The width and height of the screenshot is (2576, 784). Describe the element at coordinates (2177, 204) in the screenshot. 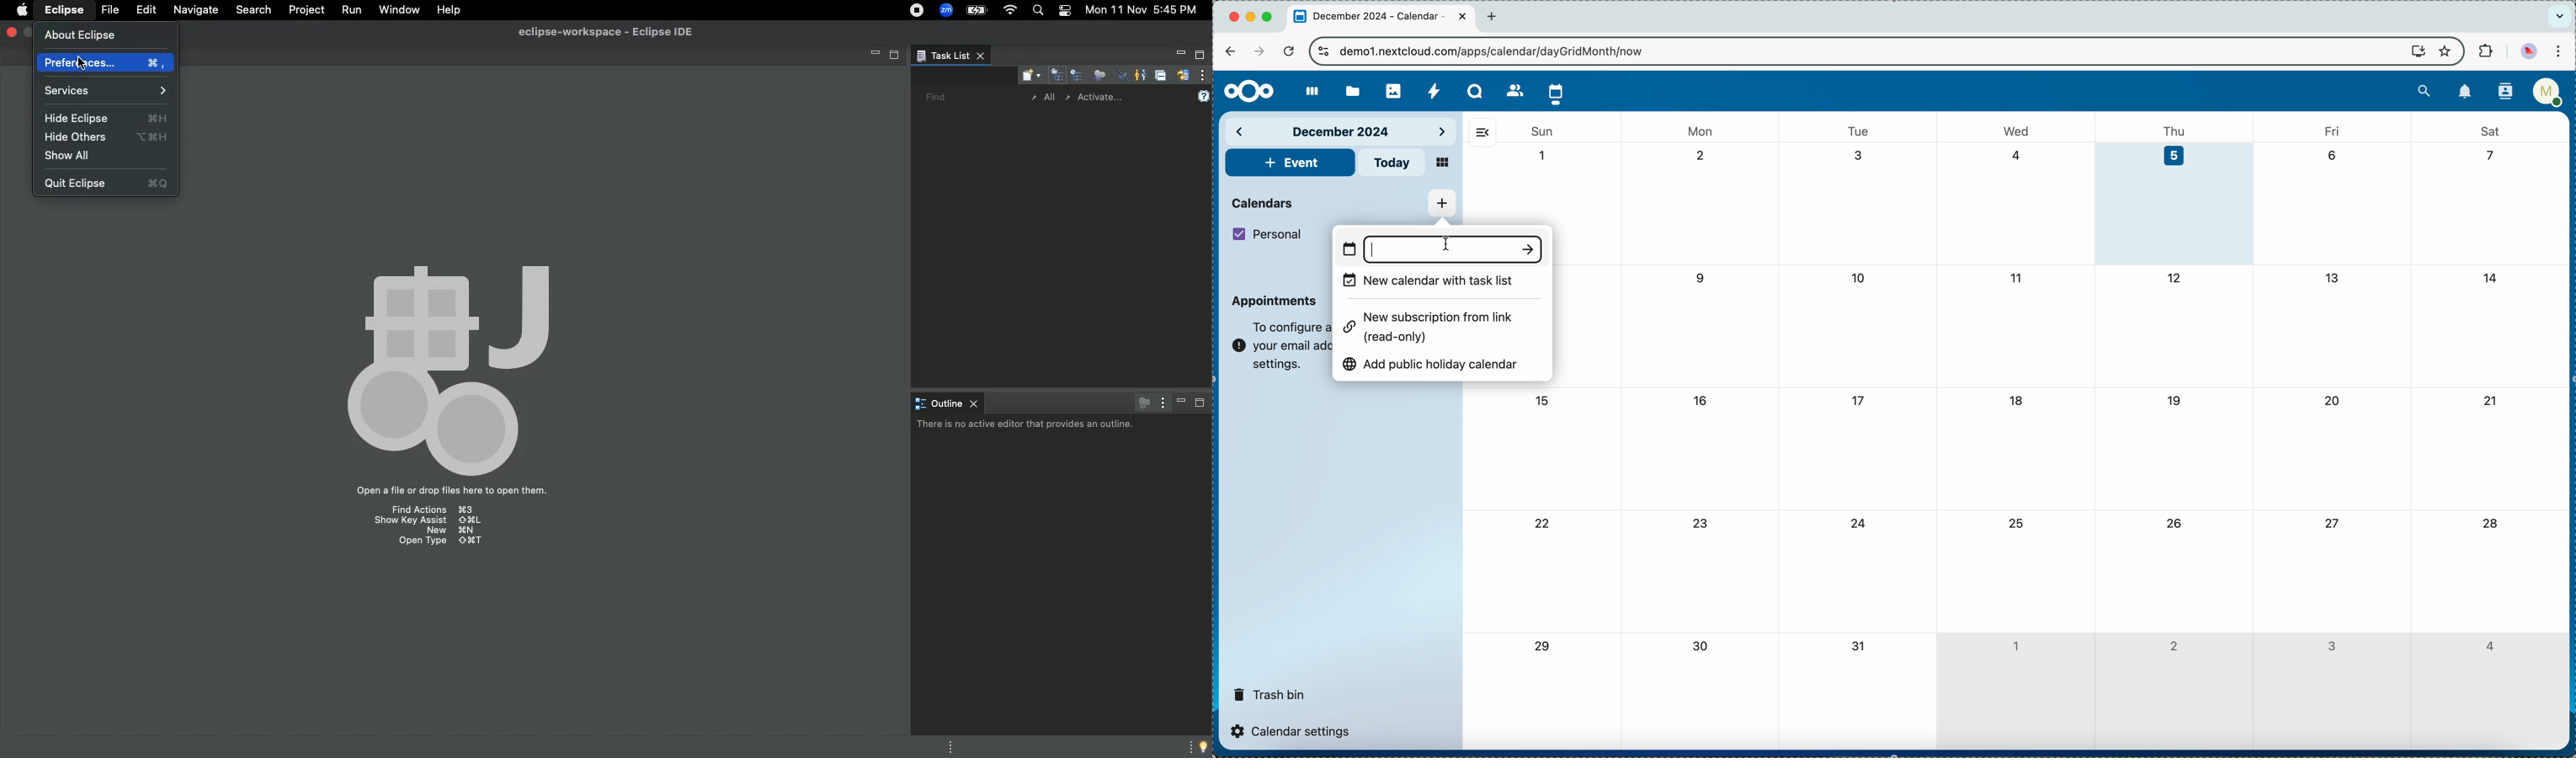

I see `day 5 selected` at that location.